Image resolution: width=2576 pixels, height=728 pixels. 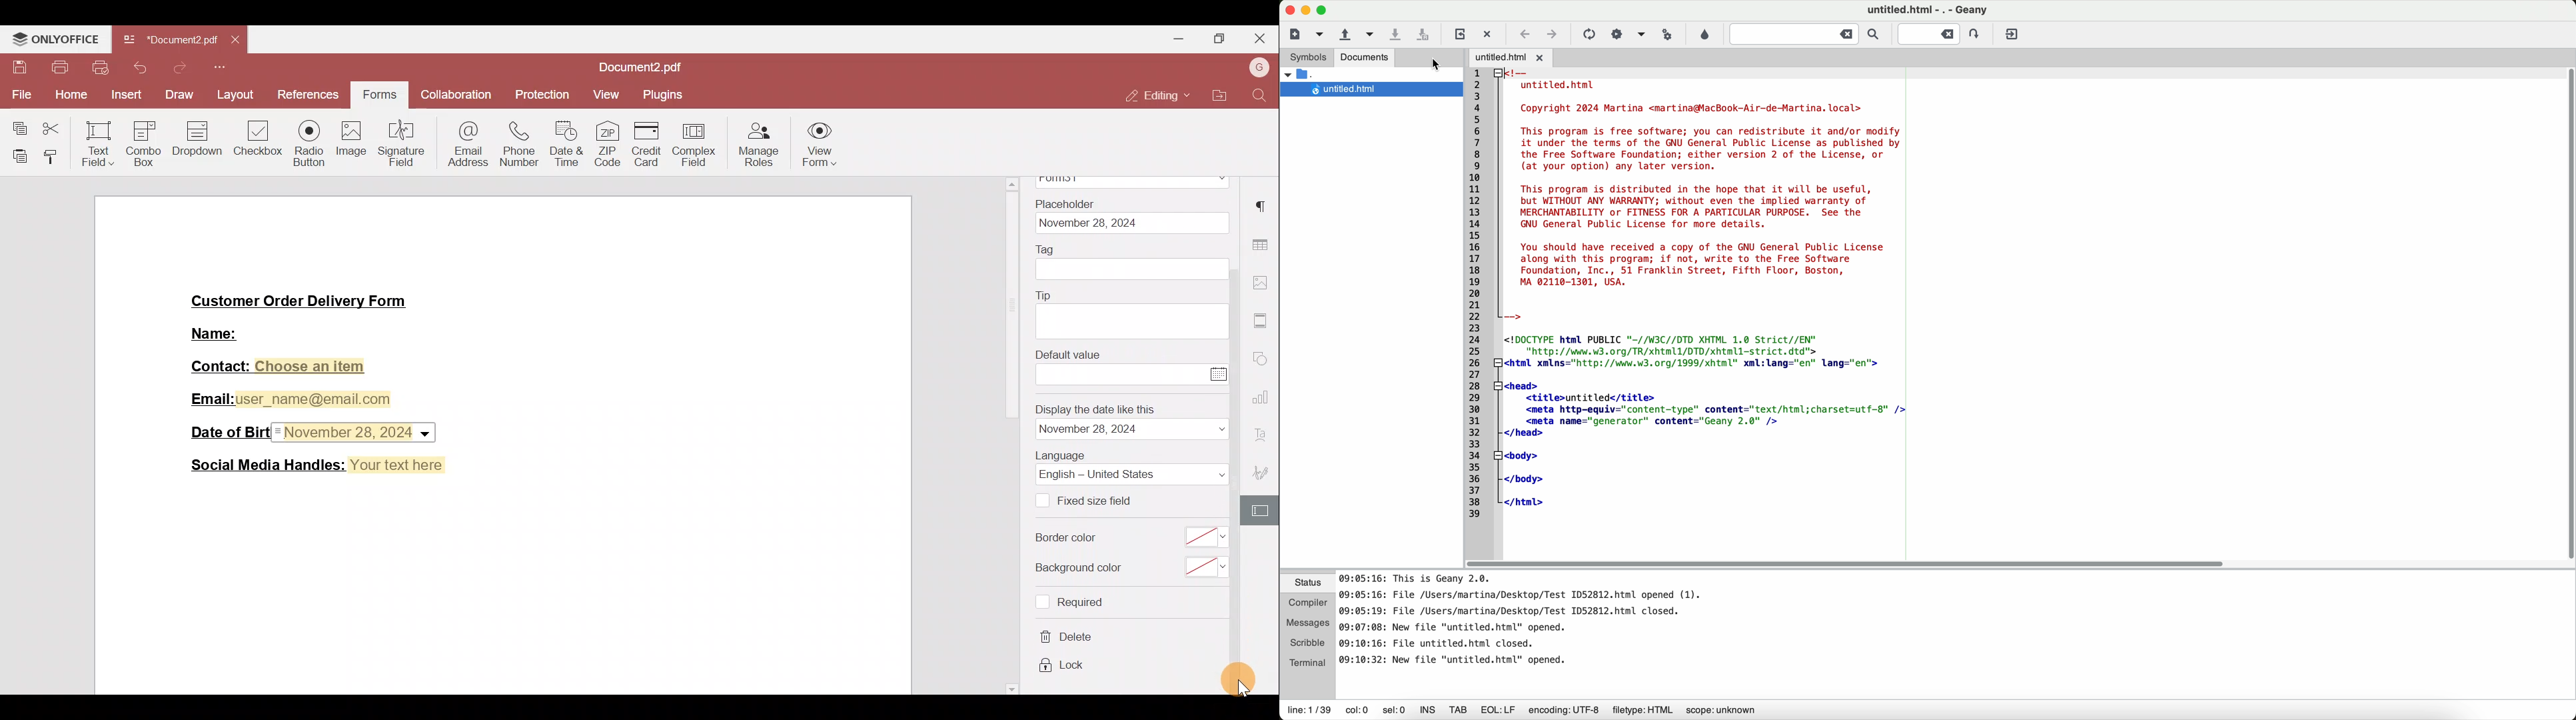 What do you see at coordinates (19, 93) in the screenshot?
I see `File` at bounding box center [19, 93].